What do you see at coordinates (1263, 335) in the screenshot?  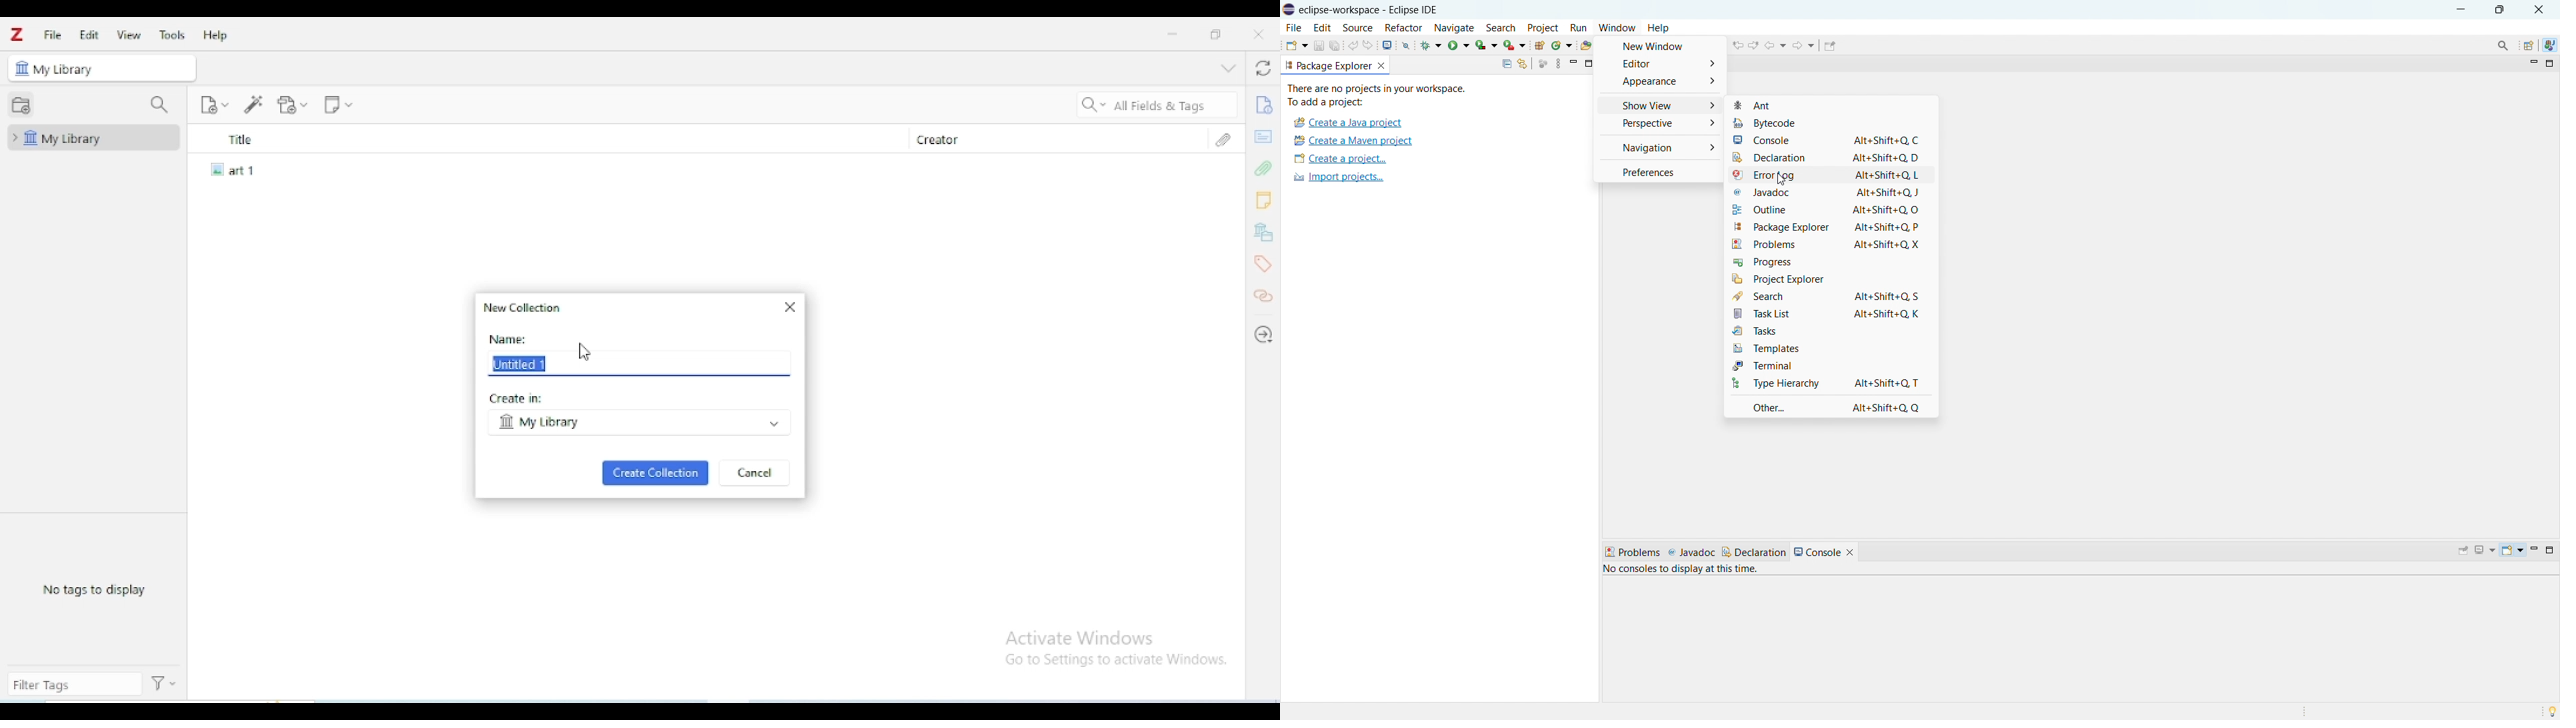 I see `locate` at bounding box center [1263, 335].